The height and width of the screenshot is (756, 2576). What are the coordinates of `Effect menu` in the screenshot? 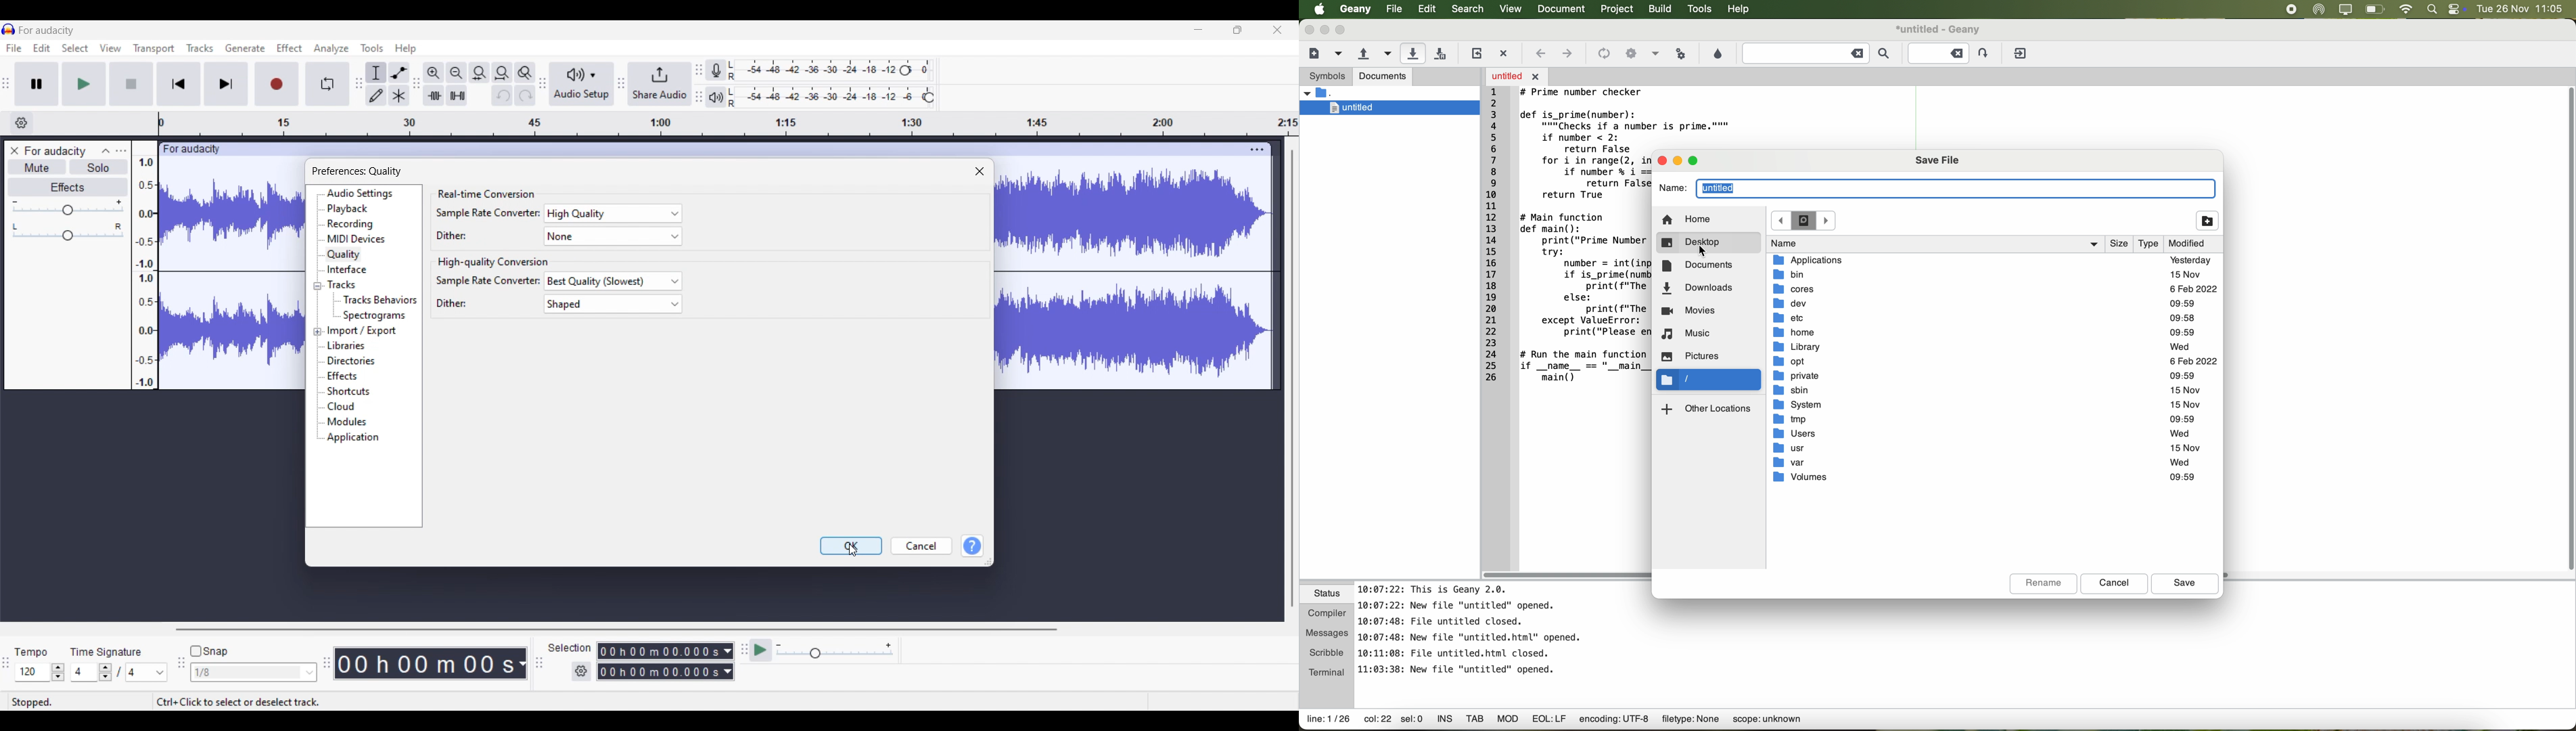 It's located at (289, 48).